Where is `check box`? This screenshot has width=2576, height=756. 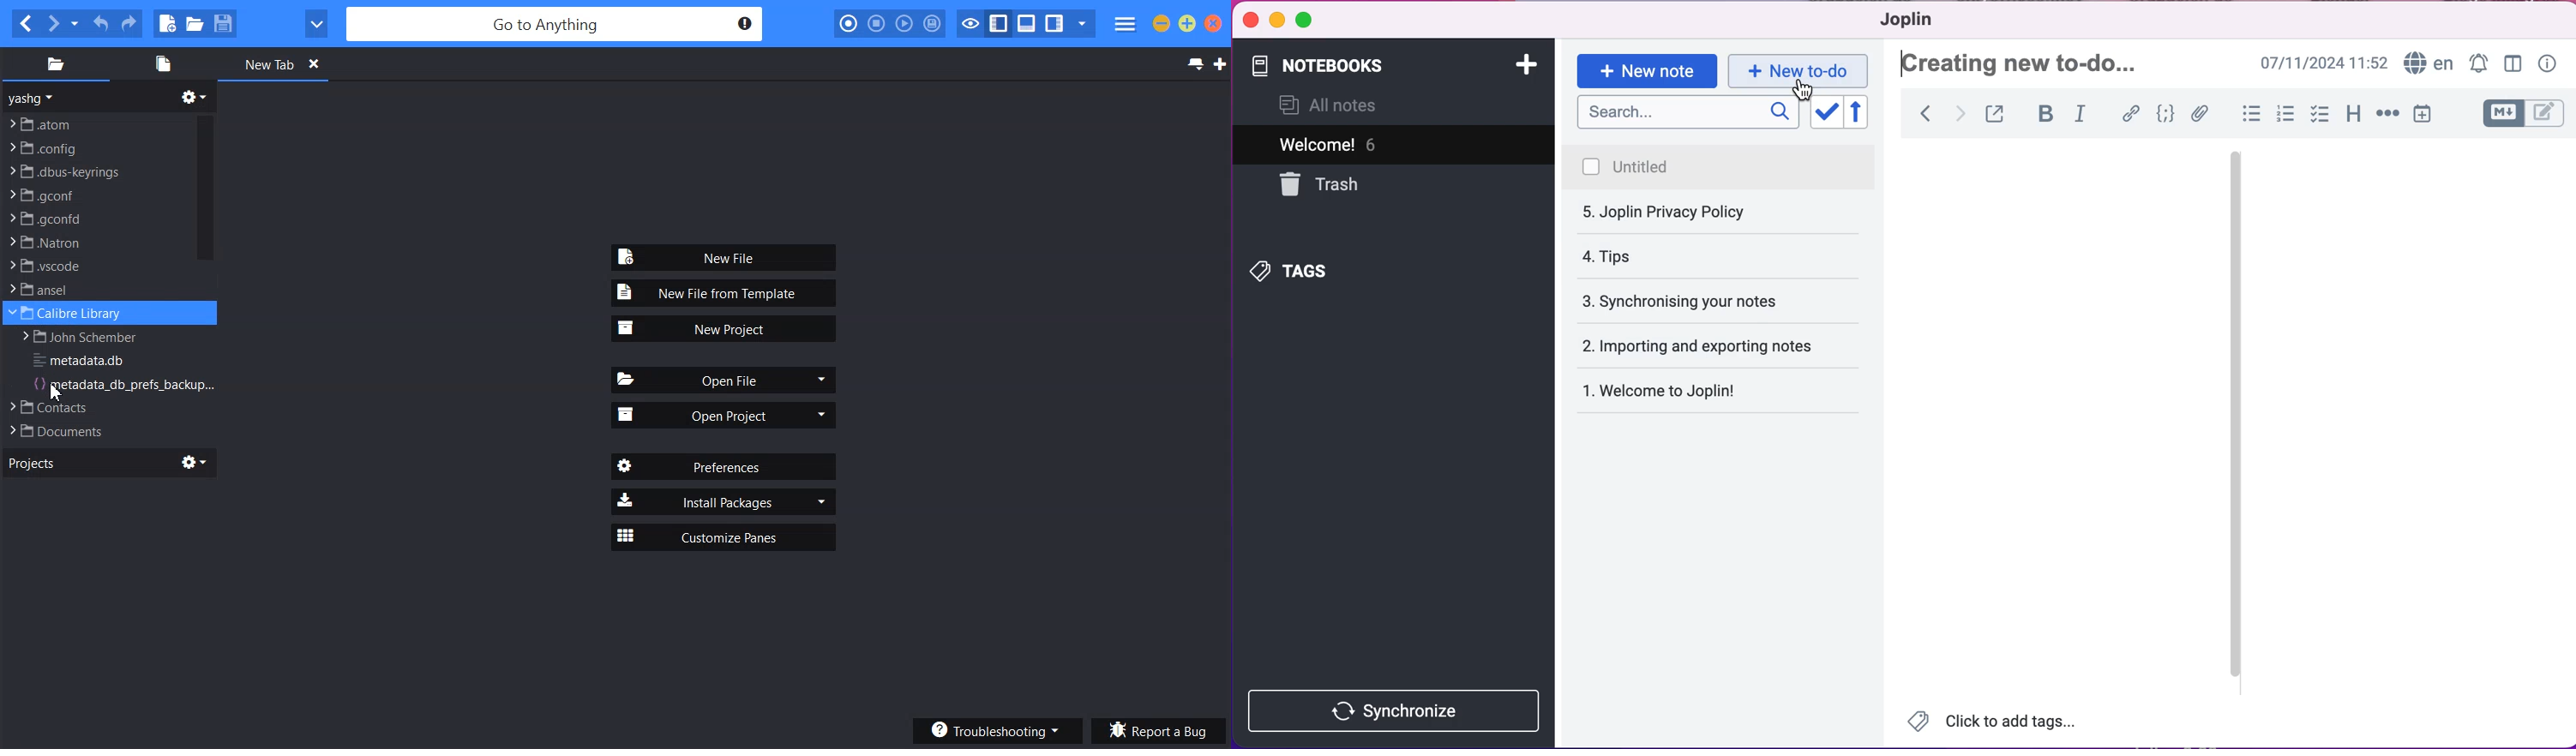
check box is located at coordinates (2320, 118).